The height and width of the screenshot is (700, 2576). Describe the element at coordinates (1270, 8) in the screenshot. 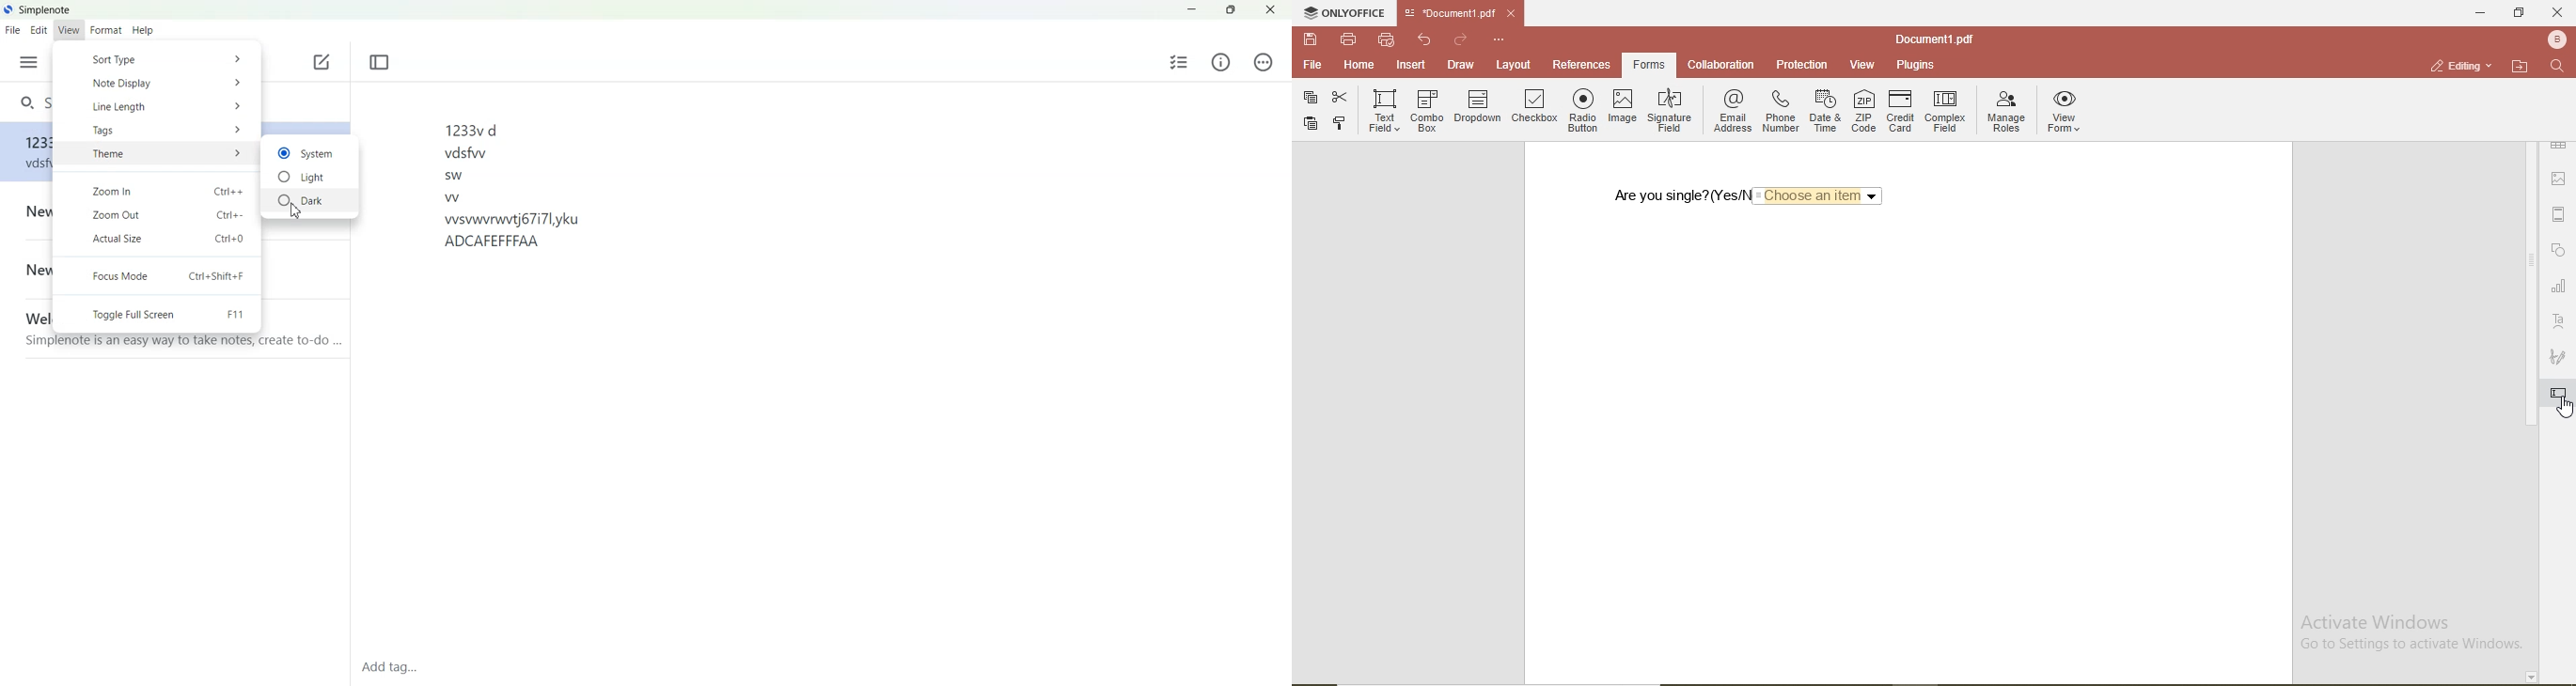

I see `Close` at that location.